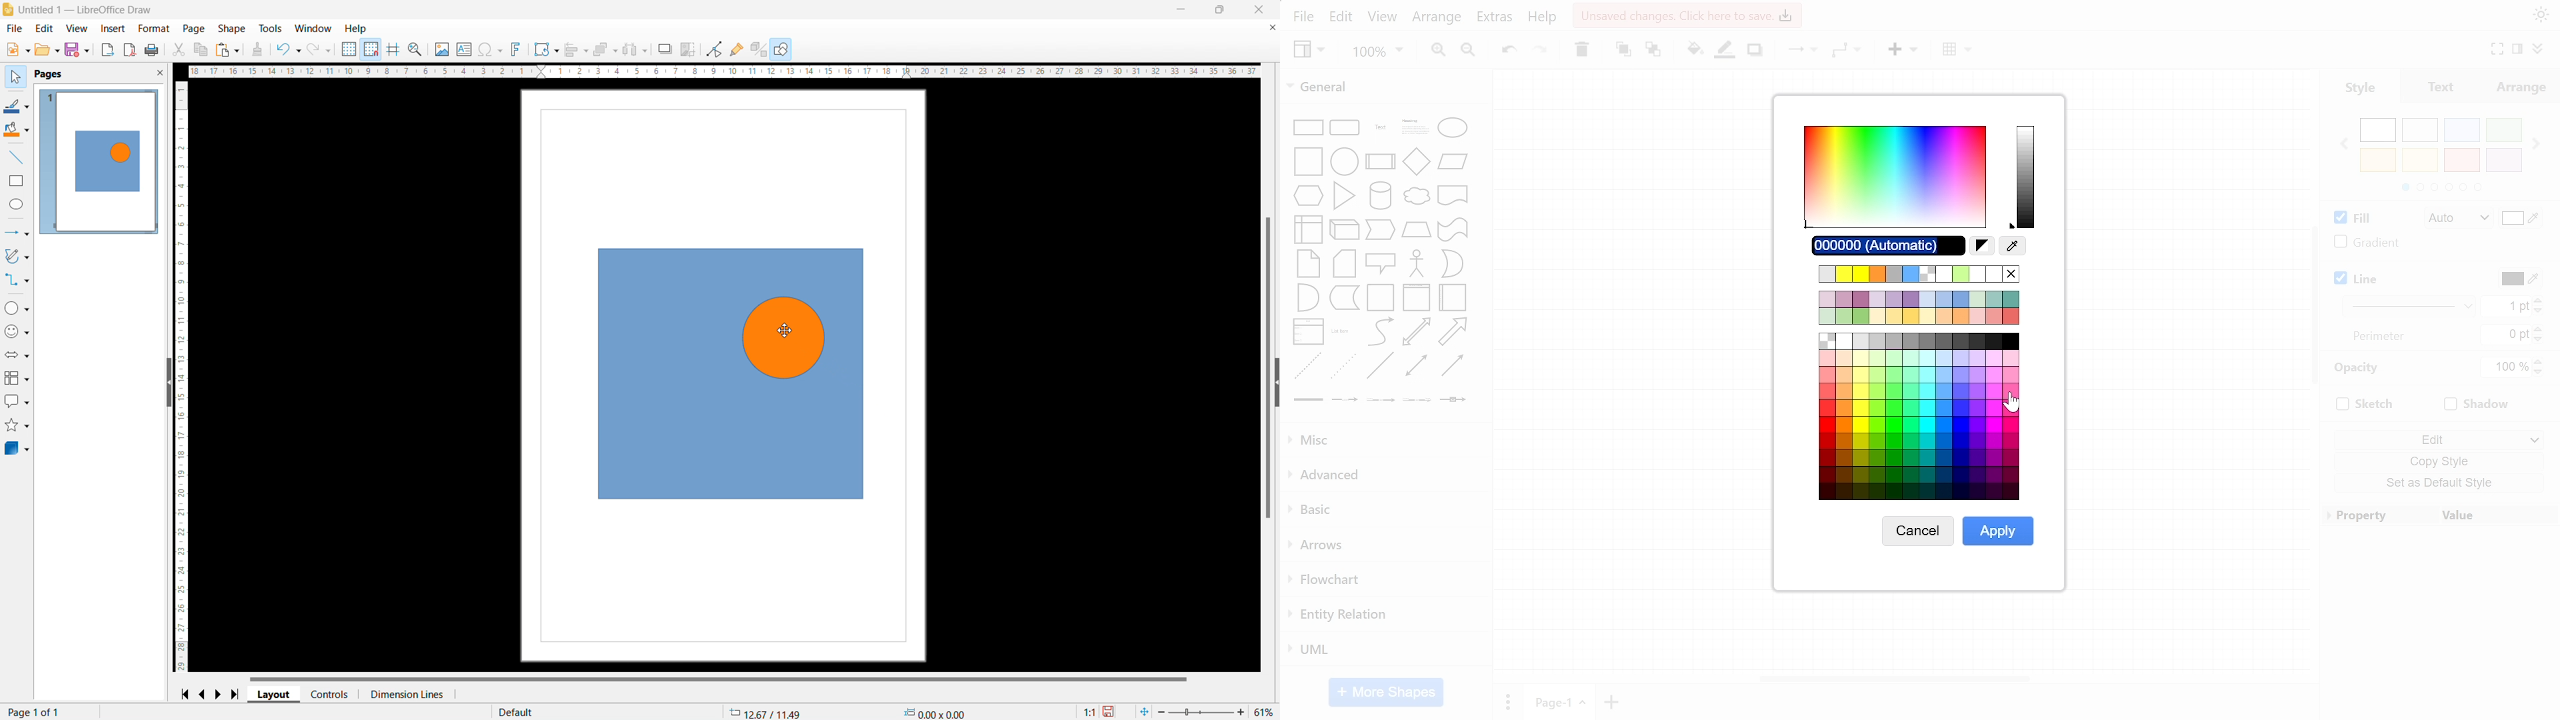 The width and height of the screenshot is (2576, 728). Describe the element at coordinates (1892, 175) in the screenshot. I see `Color spectrum` at that location.